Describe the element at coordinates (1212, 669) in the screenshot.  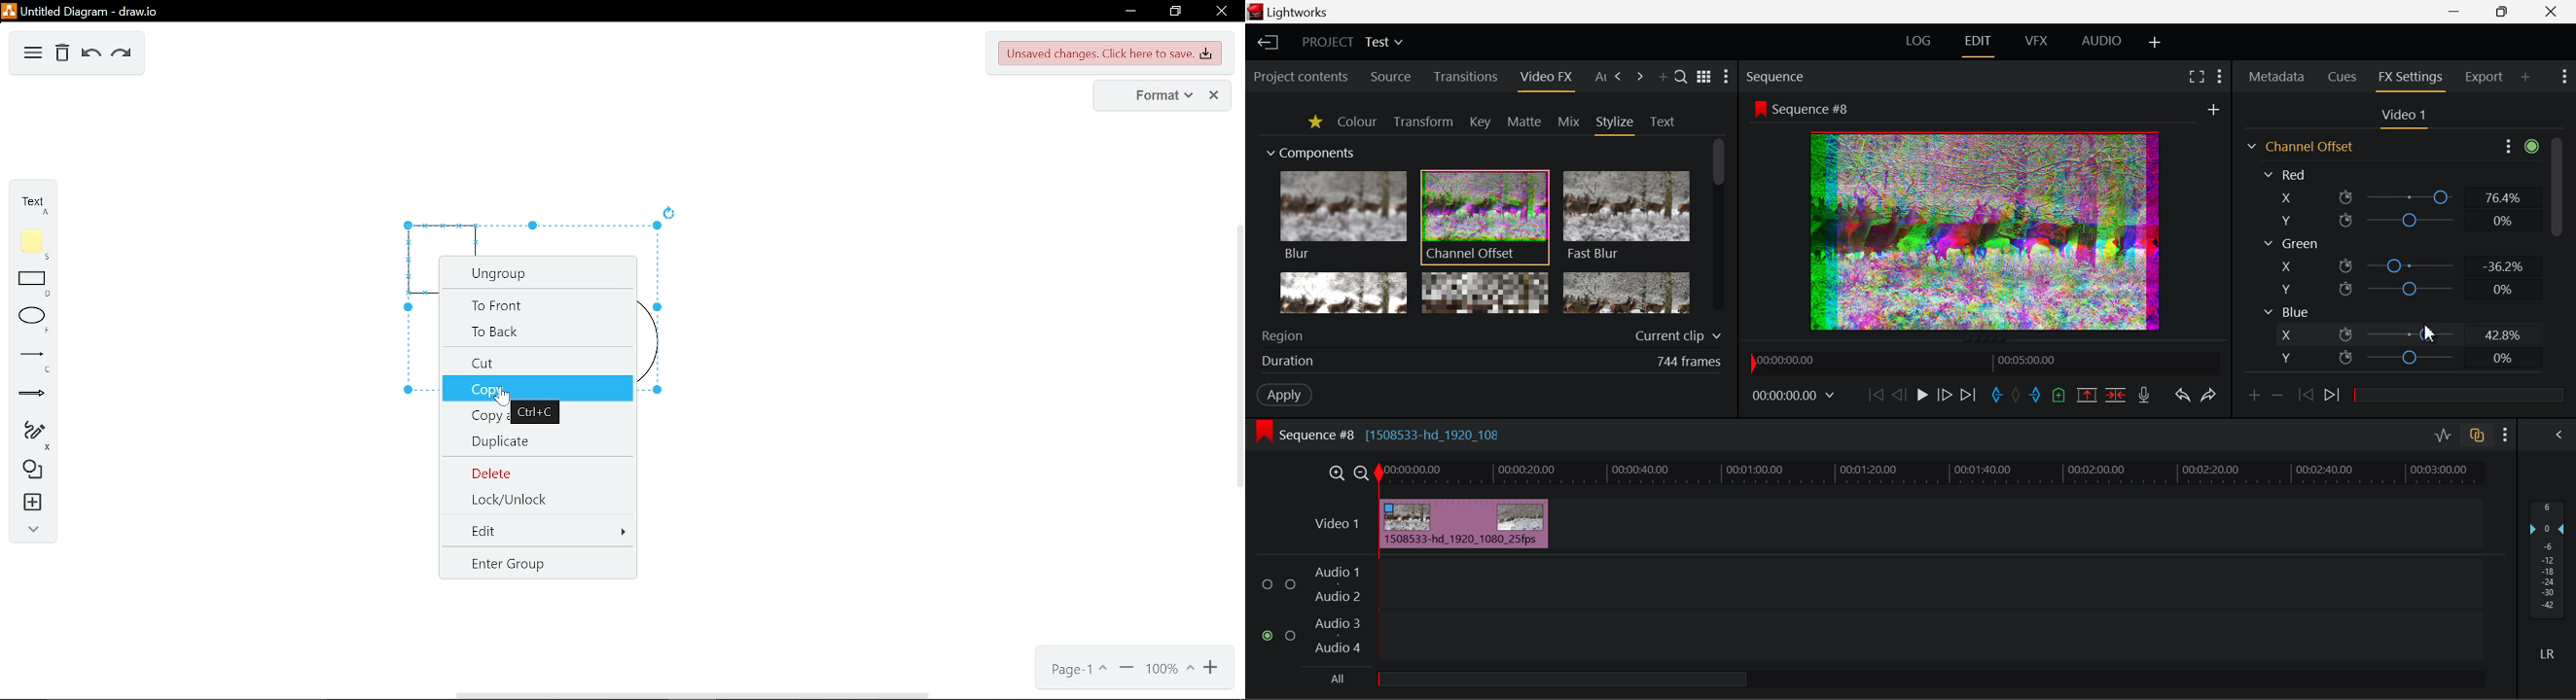
I see `zoom out` at that location.